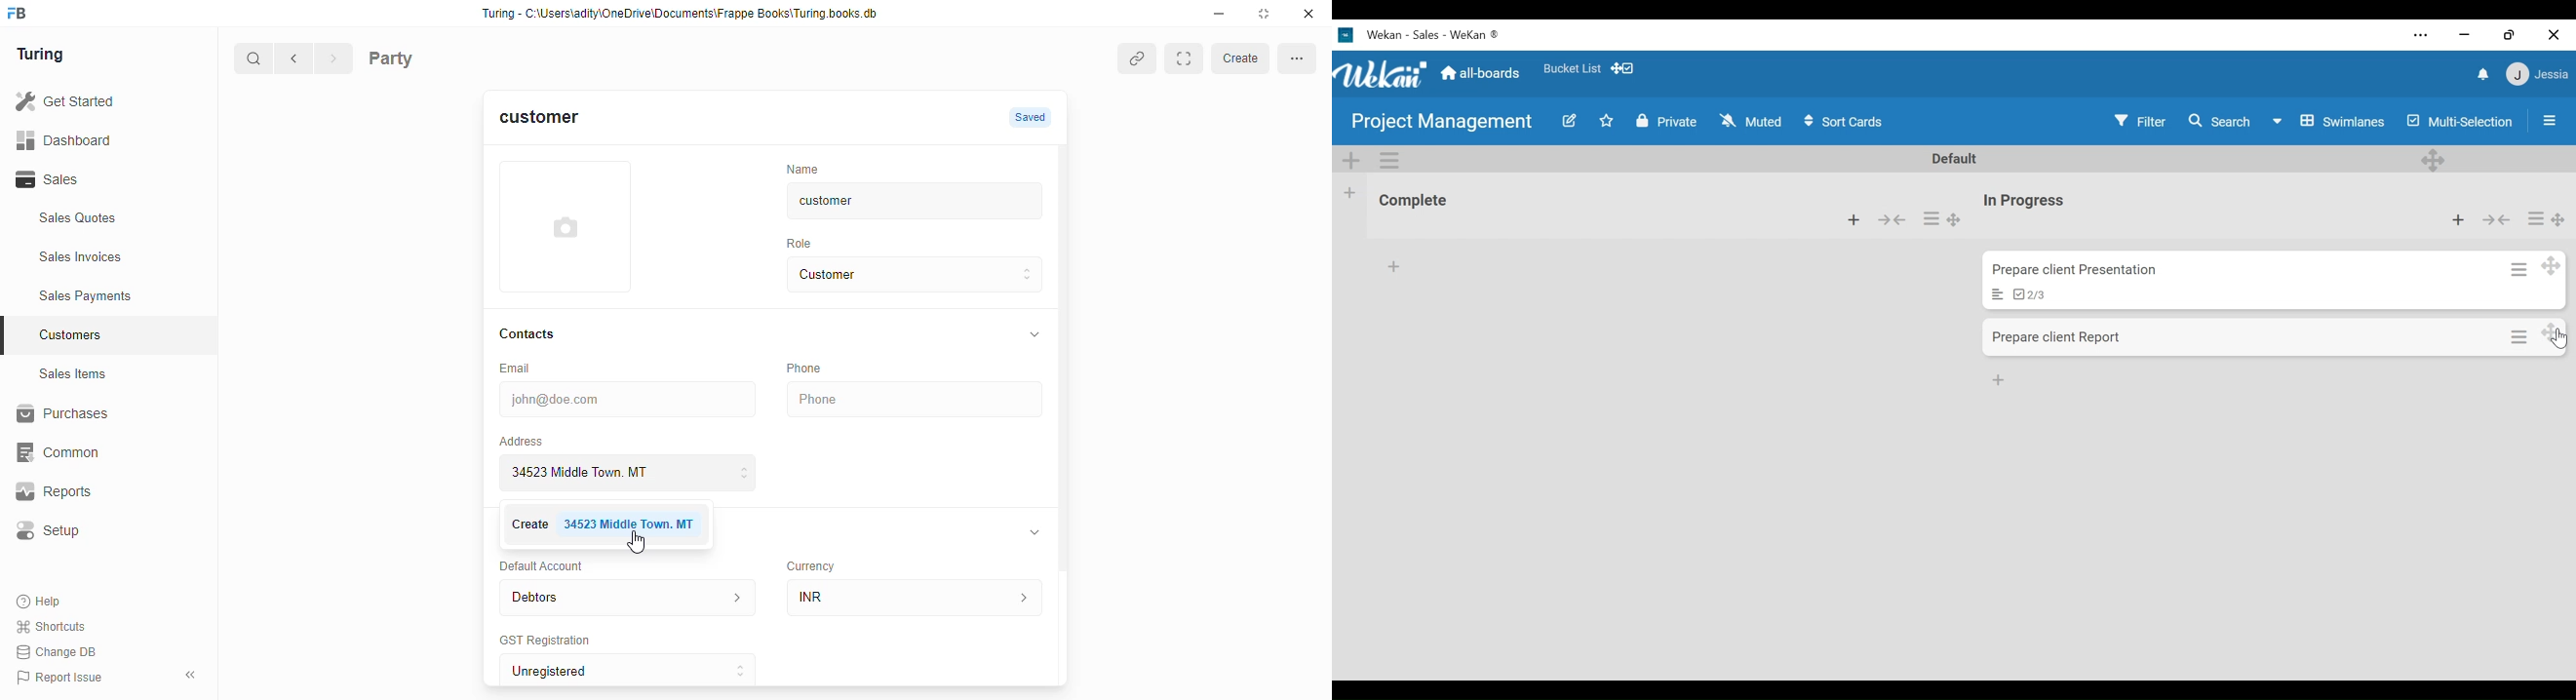 This screenshot has height=700, width=2576. Describe the element at coordinates (625, 398) in the screenshot. I see `john@doe.com` at that location.